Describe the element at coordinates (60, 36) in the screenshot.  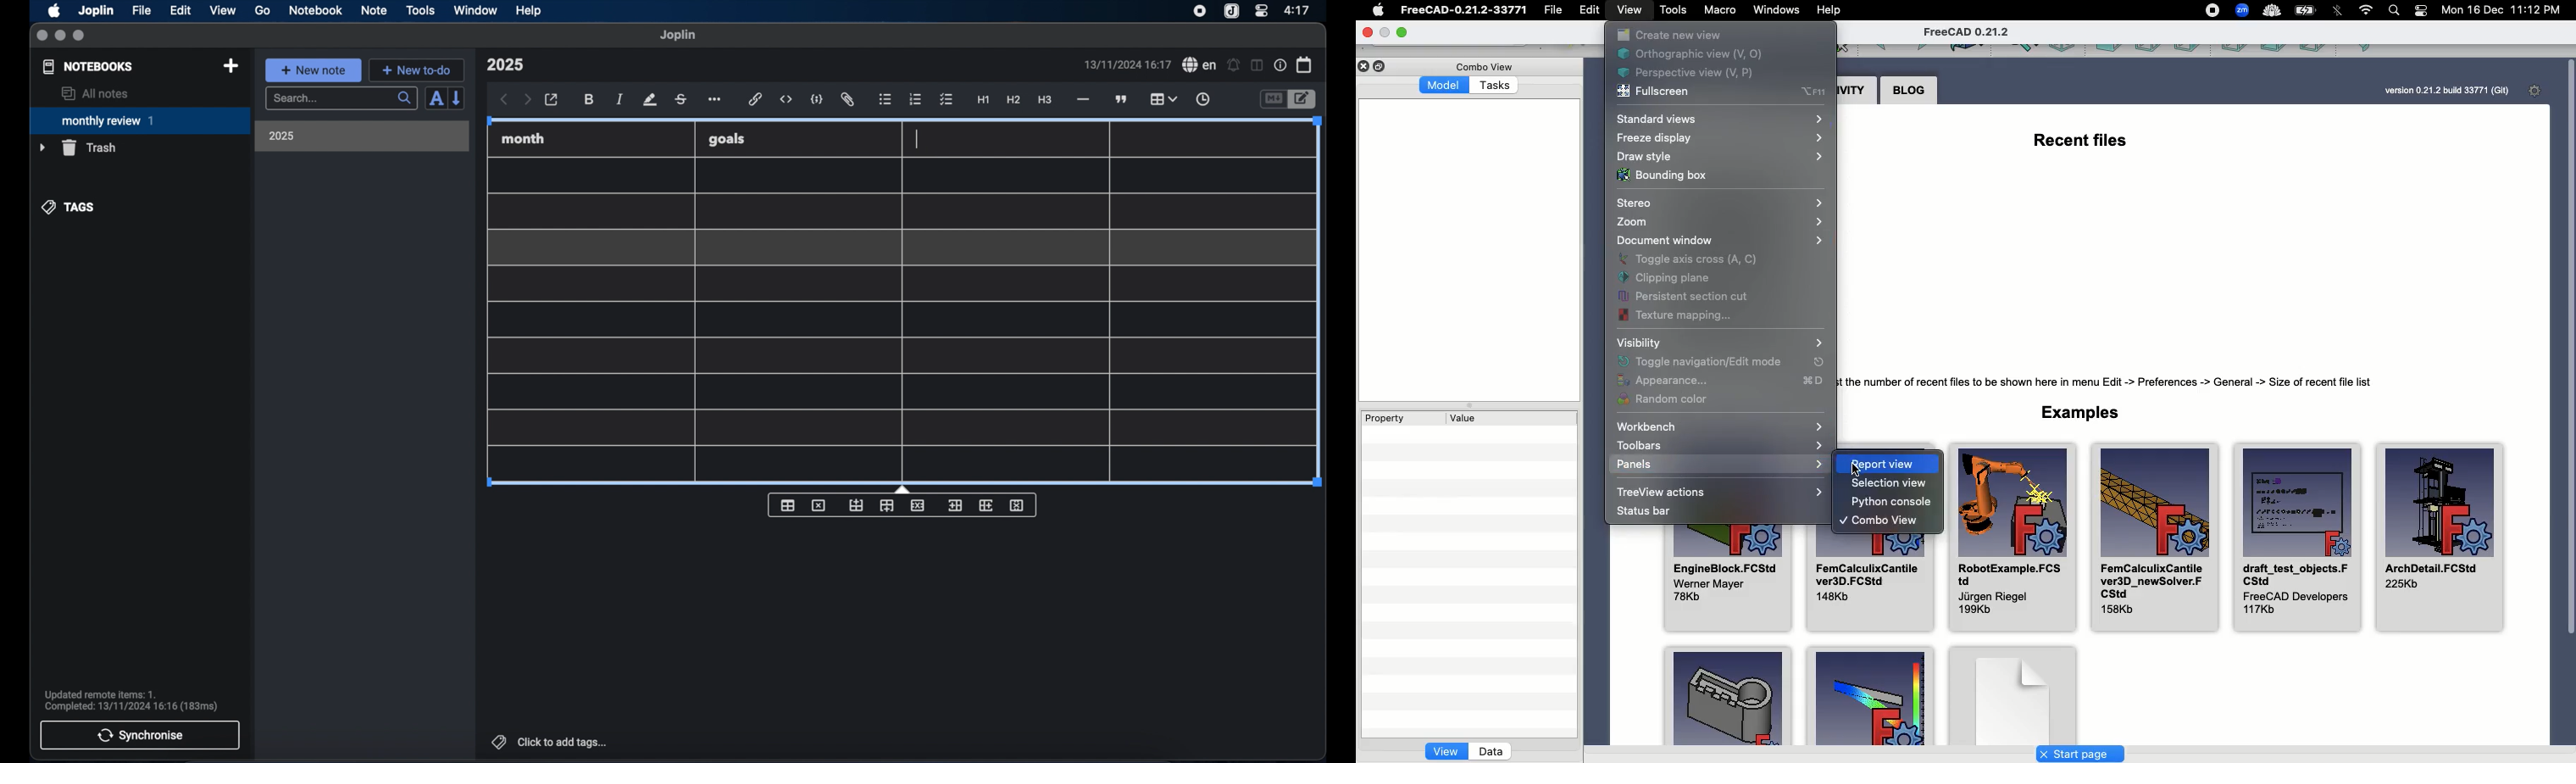
I see `minimize` at that location.